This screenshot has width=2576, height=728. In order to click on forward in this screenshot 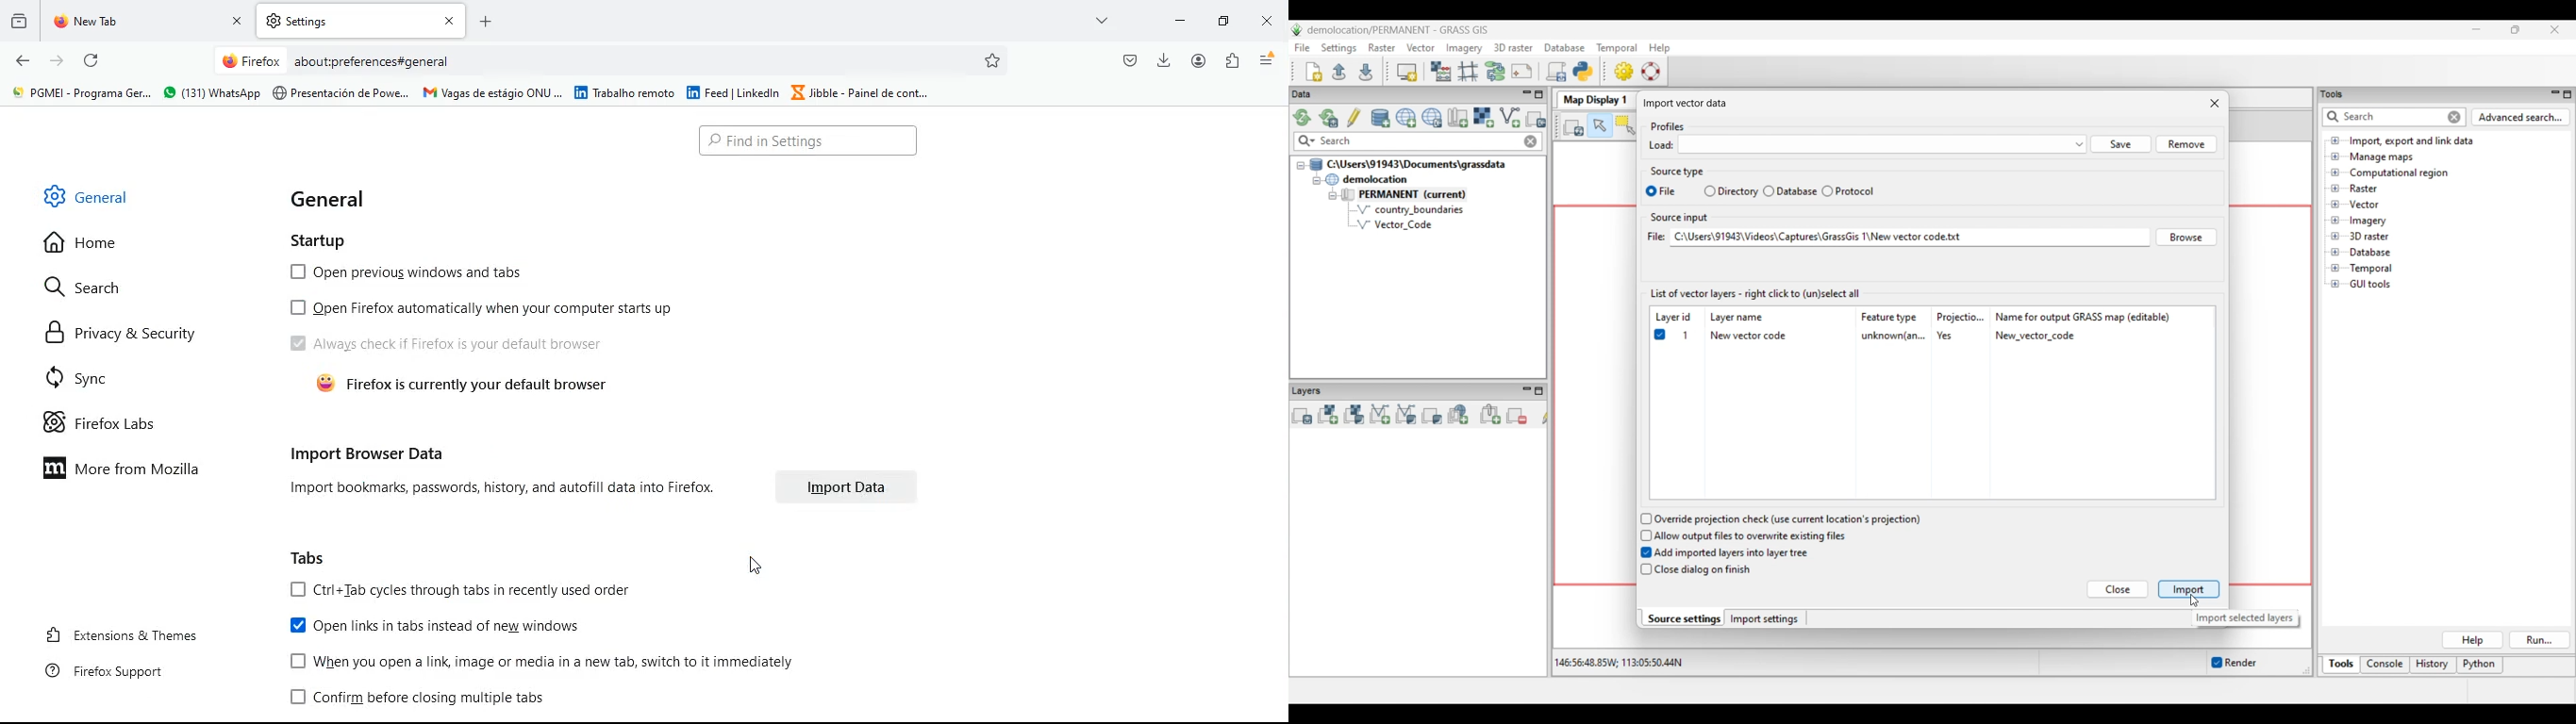, I will do `click(58, 62)`.